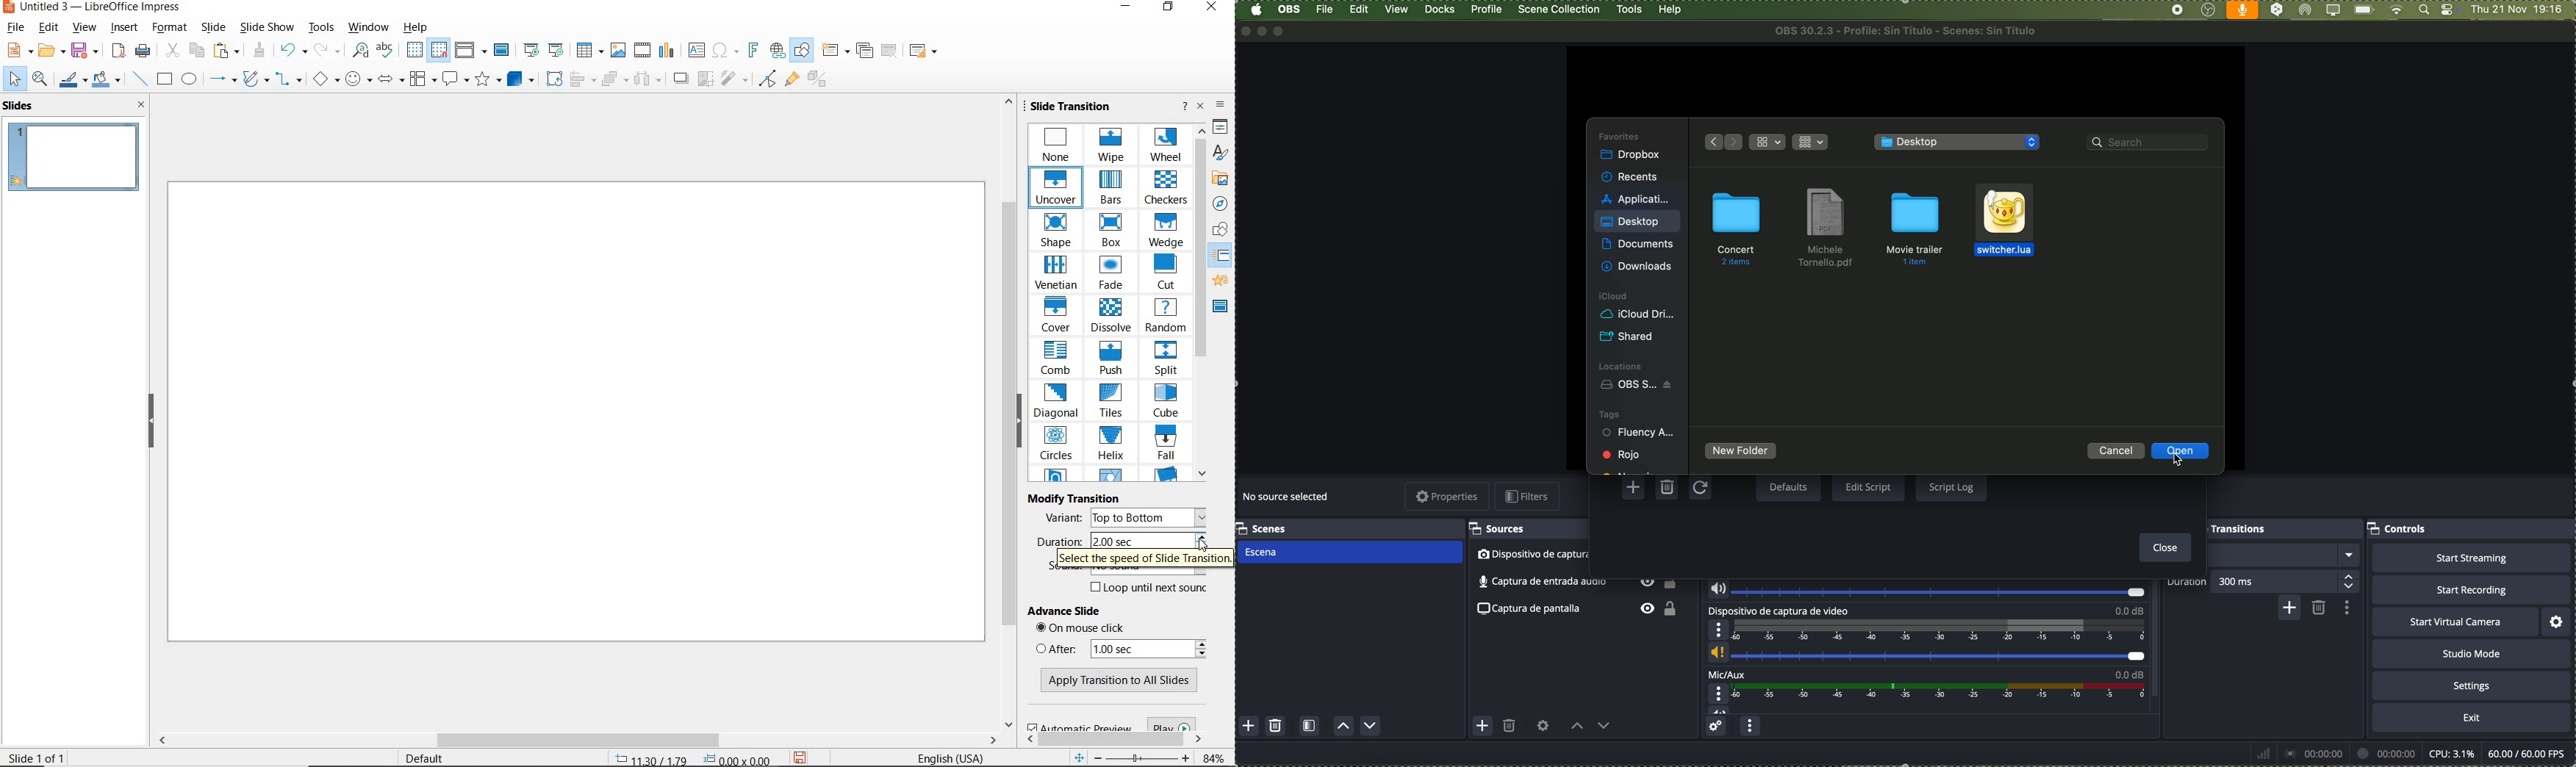 This screenshot has height=784, width=2576. Describe the element at coordinates (1826, 229) in the screenshot. I see `file` at that location.